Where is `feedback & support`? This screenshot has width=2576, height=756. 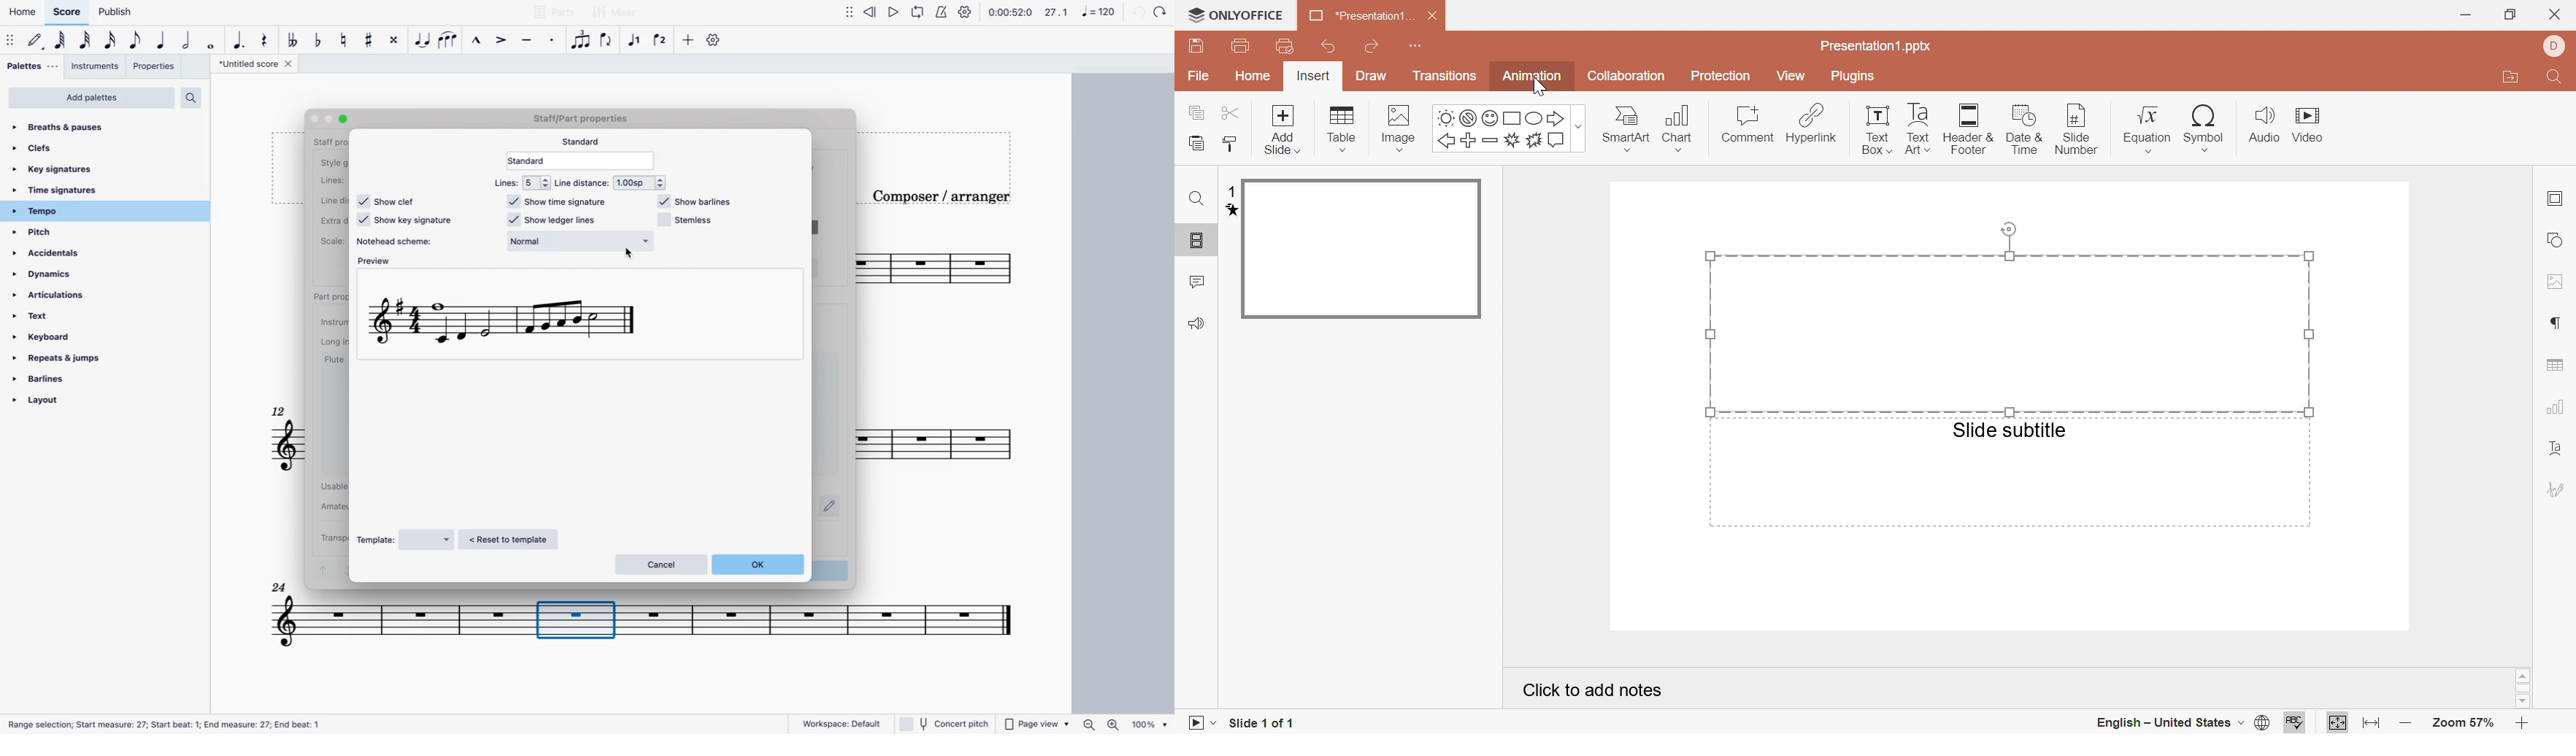 feedback & support is located at coordinates (1199, 322).